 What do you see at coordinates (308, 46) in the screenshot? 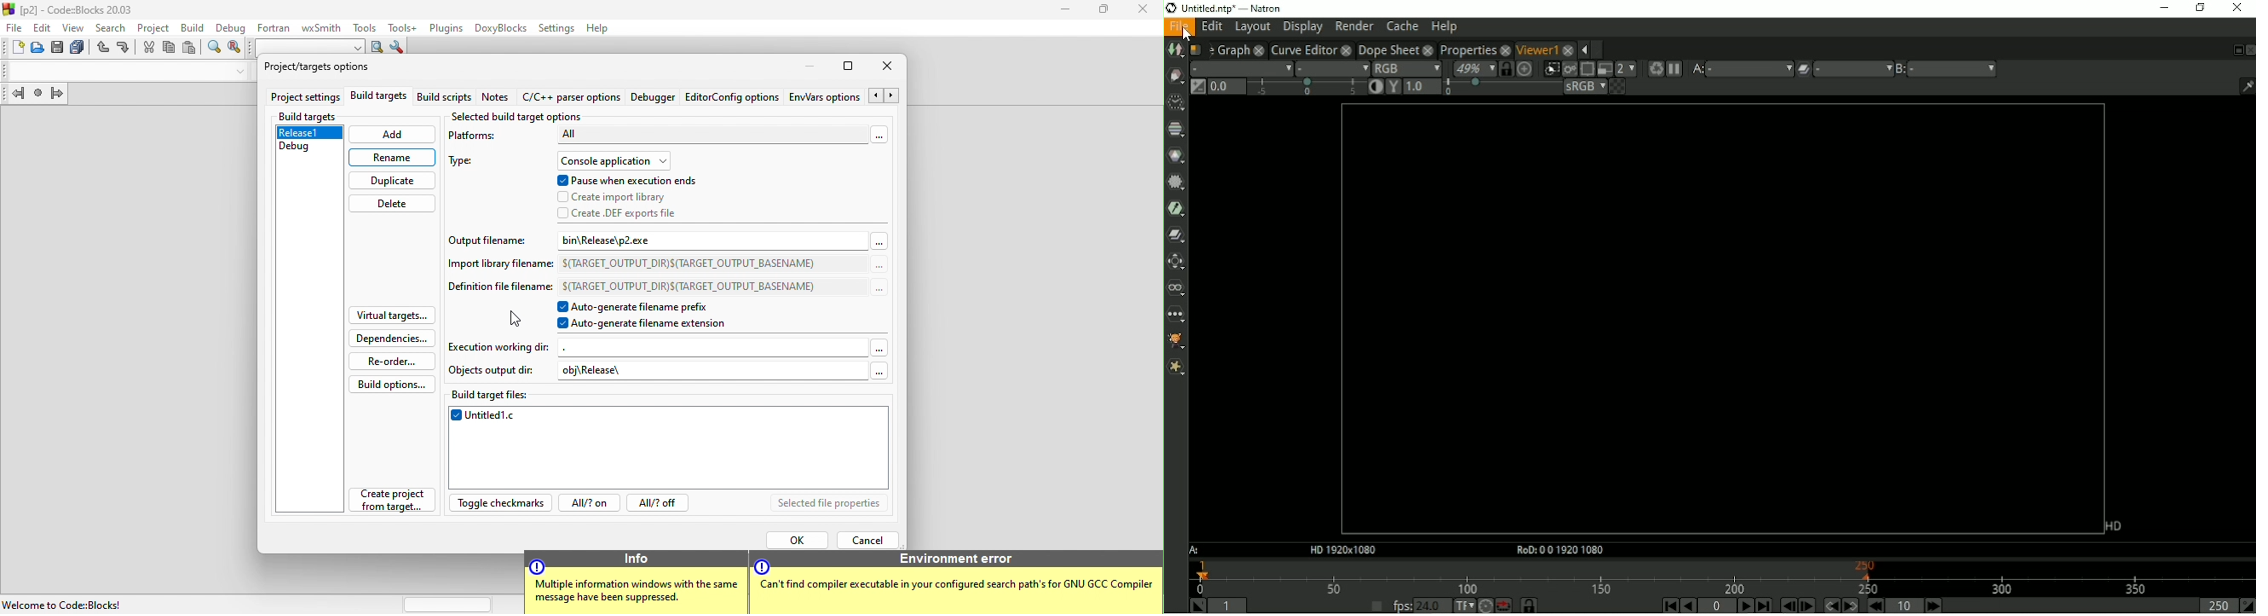
I see `search to text` at bounding box center [308, 46].